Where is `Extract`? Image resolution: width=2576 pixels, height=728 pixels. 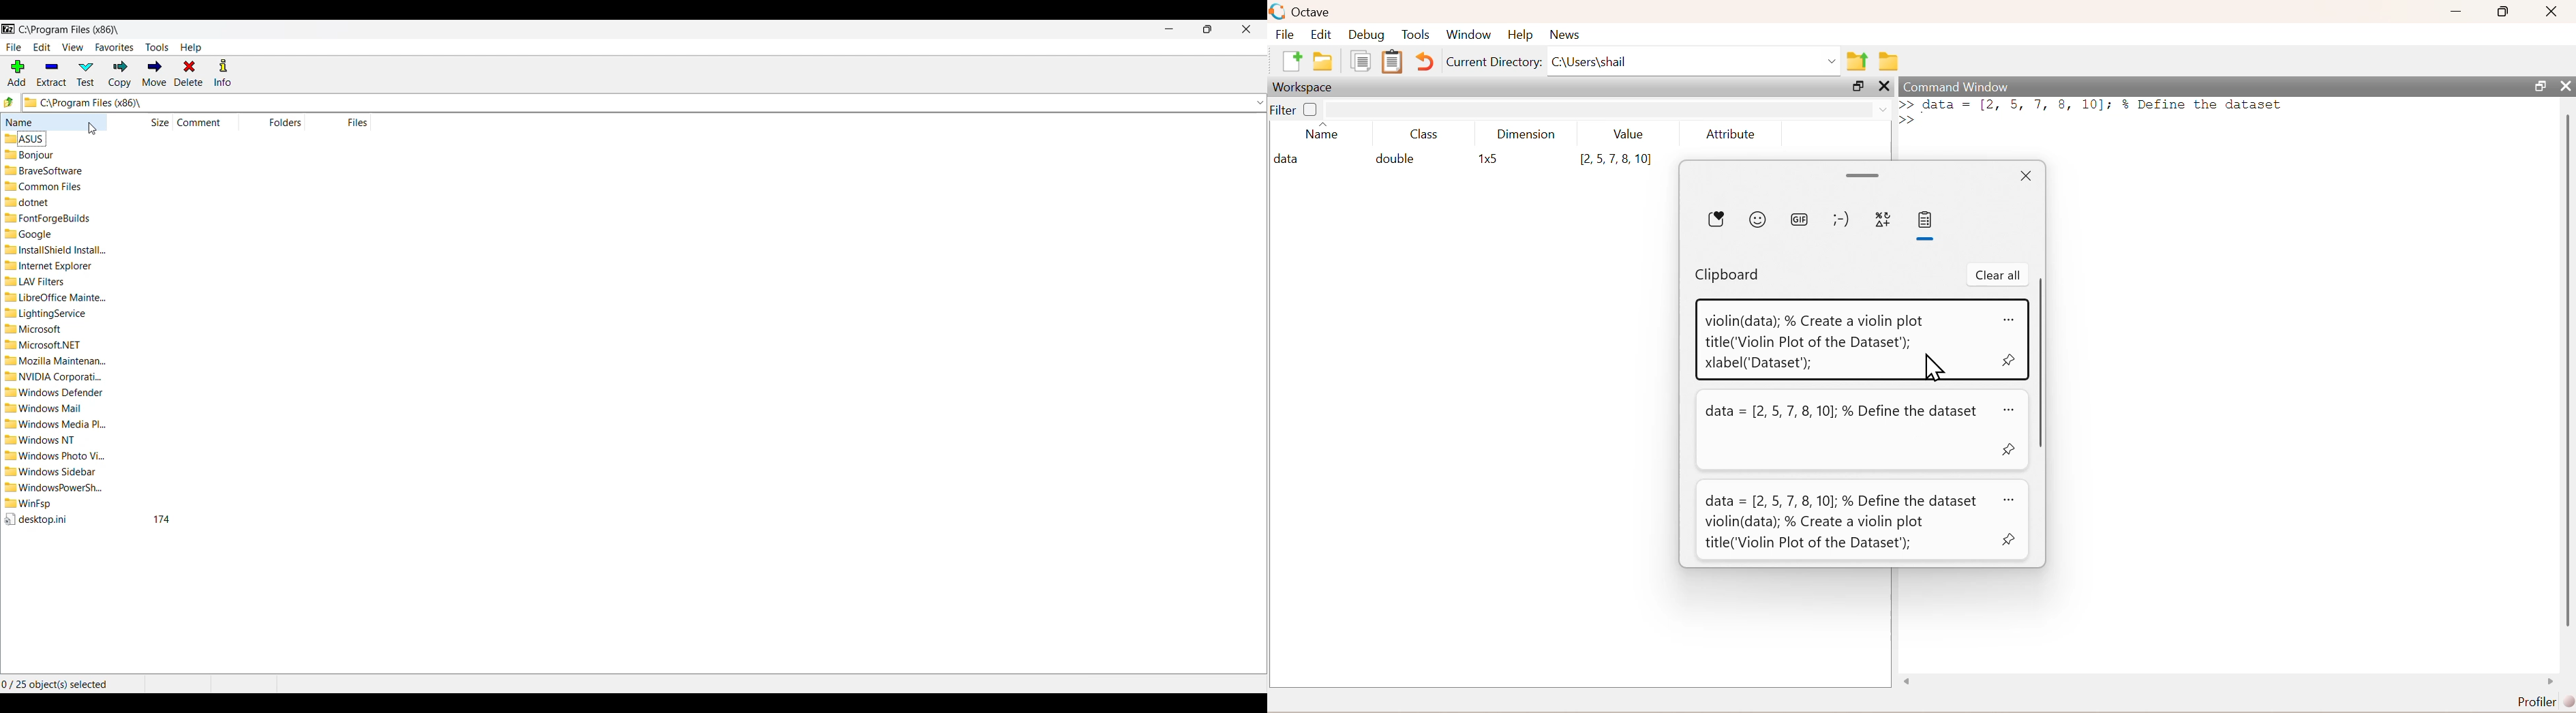 Extract is located at coordinates (52, 73).